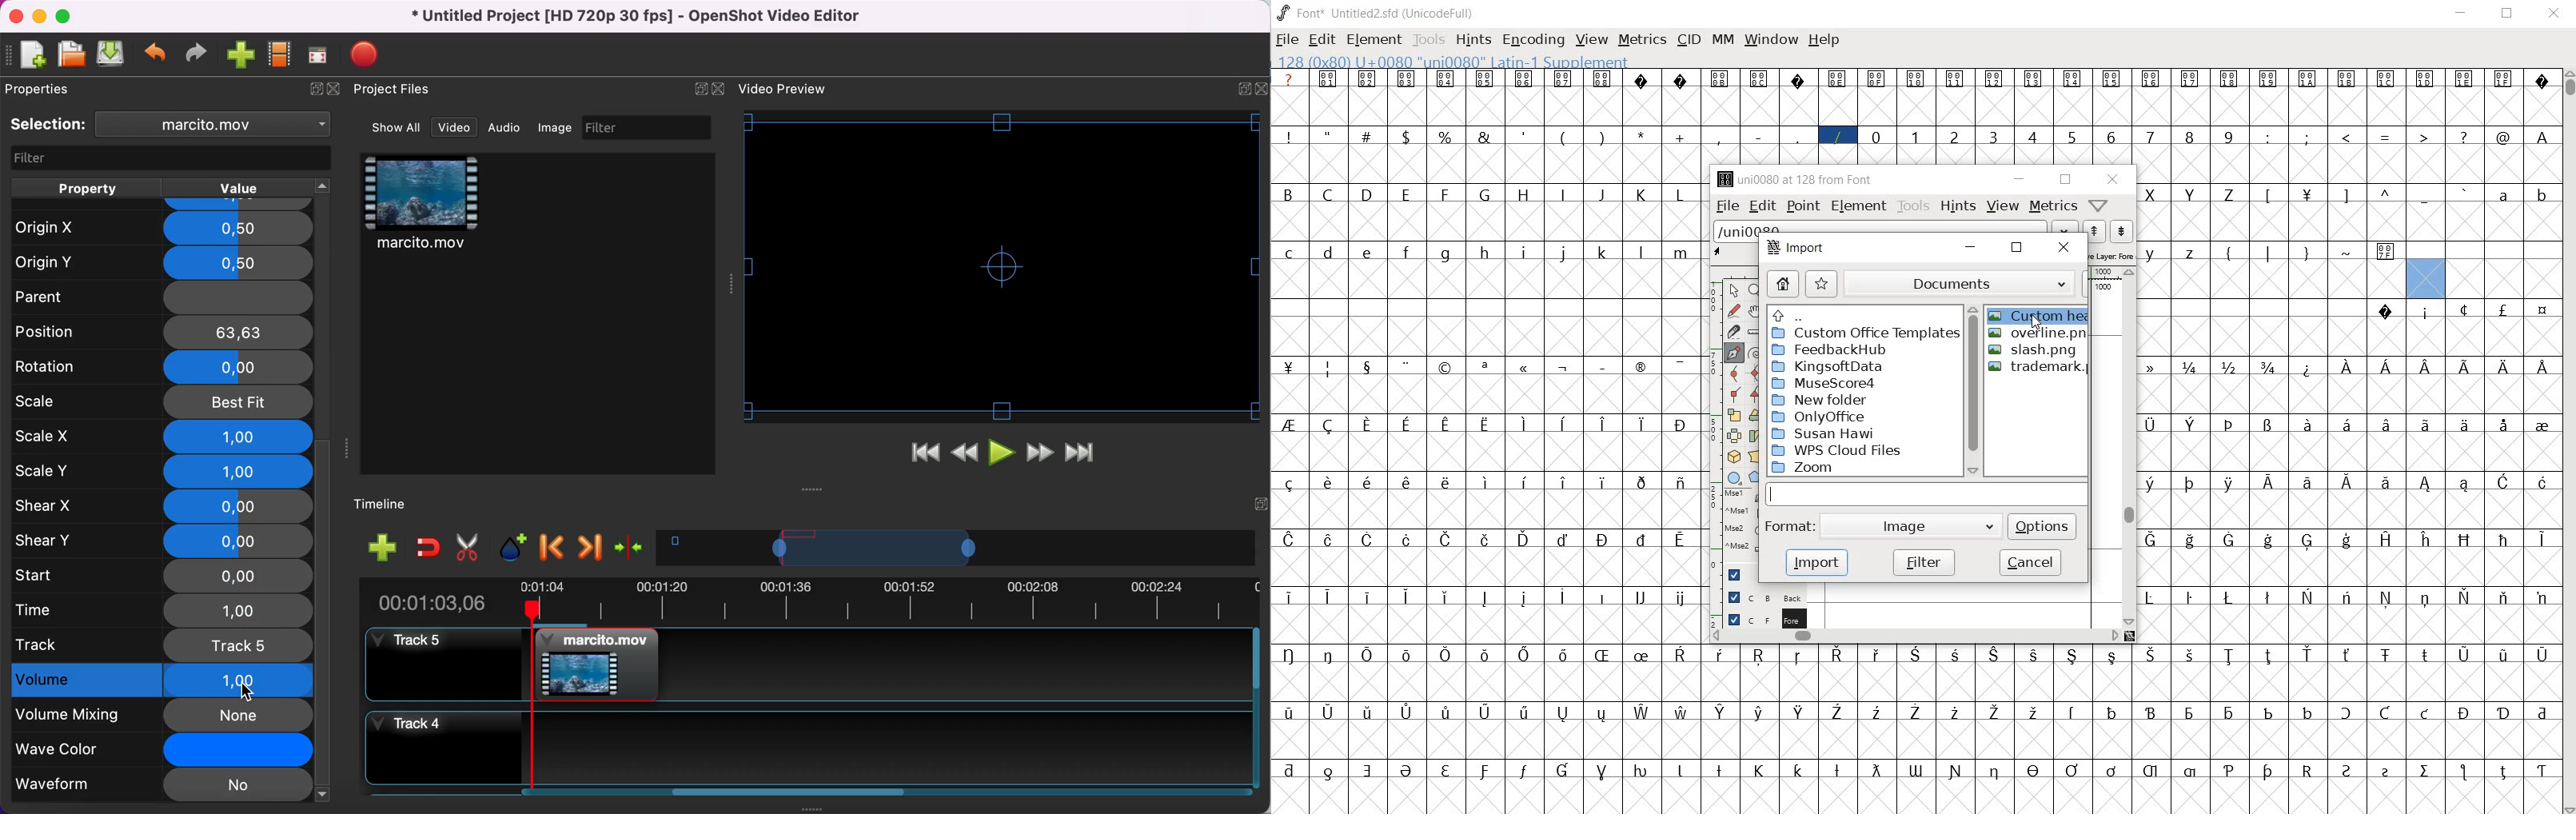 Image resolution: width=2576 pixels, height=840 pixels. Describe the element at coordinates (1562, 253) in the screenshot. I see `glyph` at that location.